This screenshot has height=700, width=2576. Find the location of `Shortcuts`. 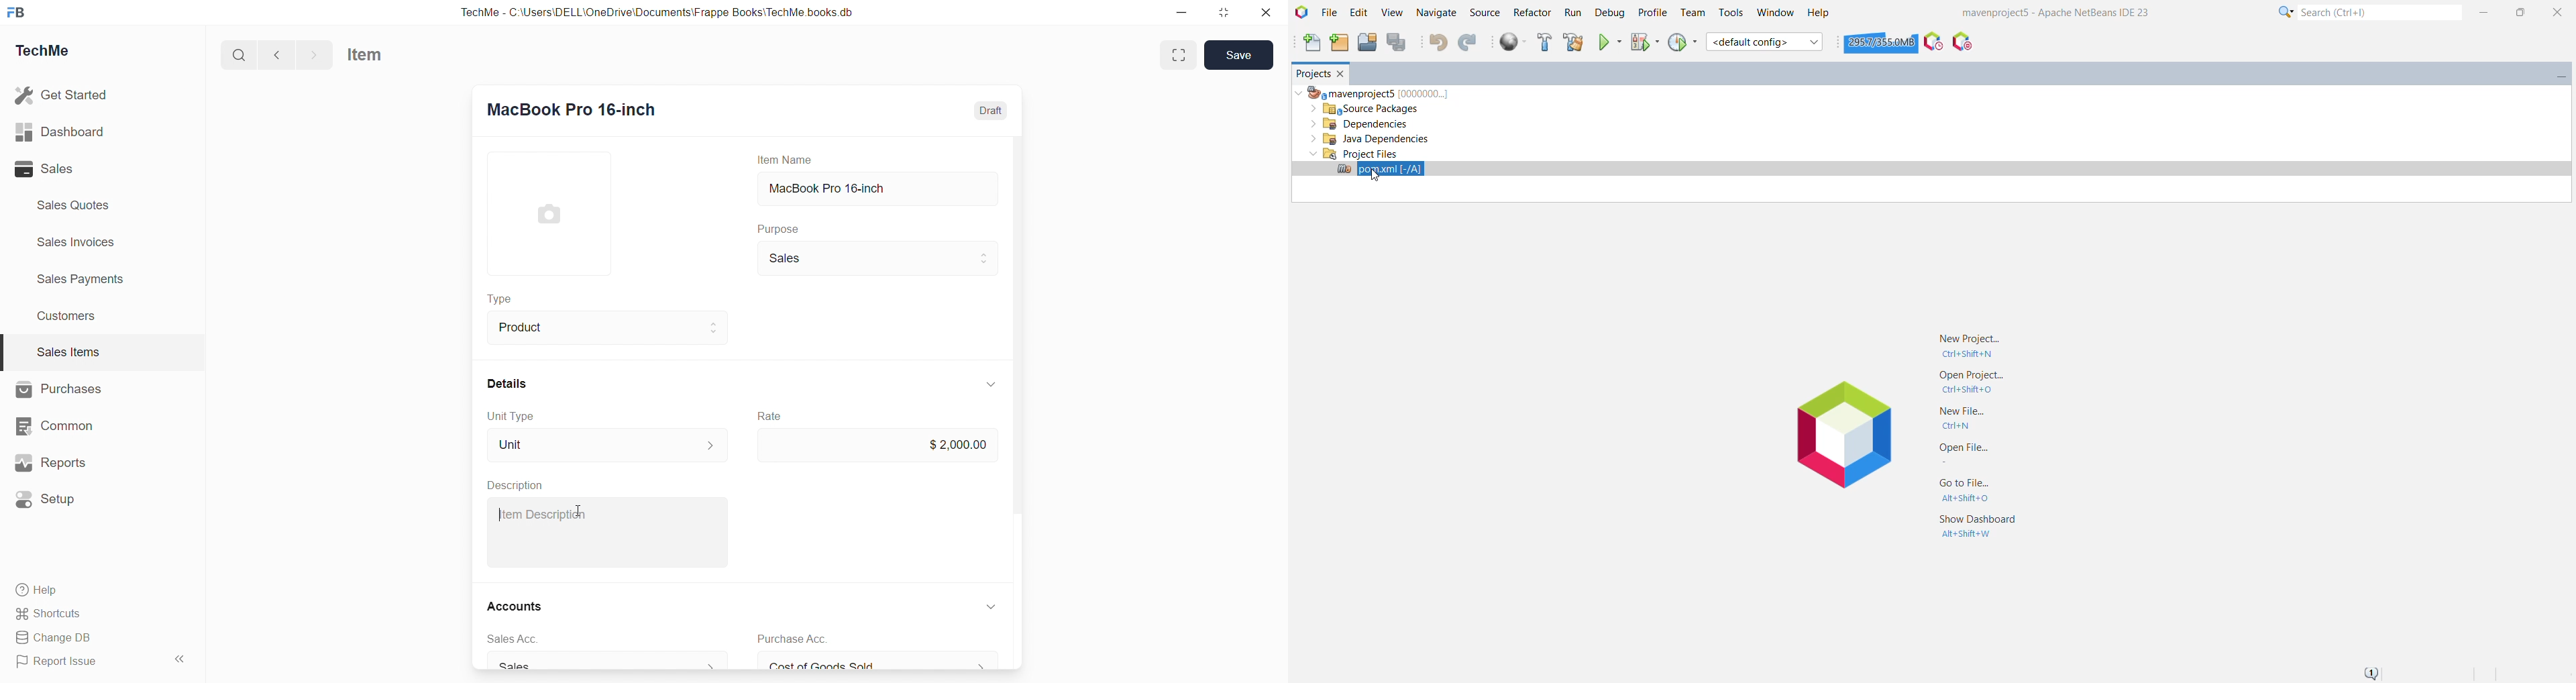

Shortcuts is located at coordinates (51, 614).